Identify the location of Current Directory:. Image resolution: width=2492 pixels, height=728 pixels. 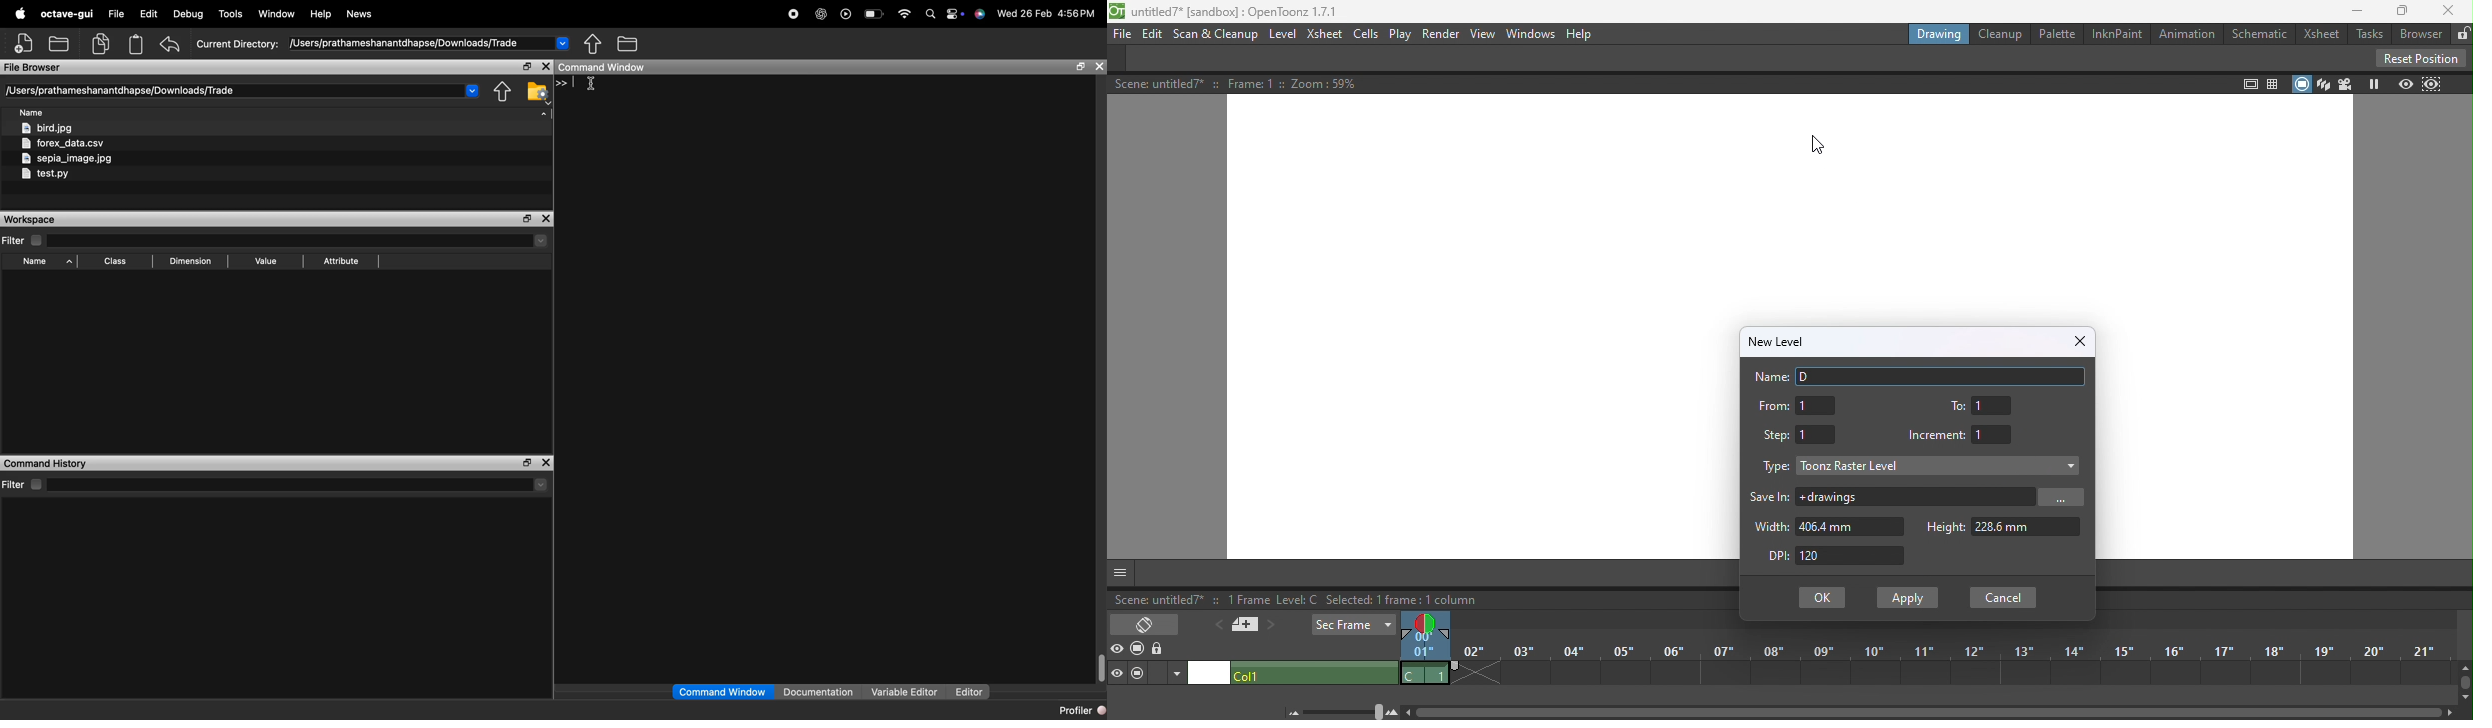
(238, 44).